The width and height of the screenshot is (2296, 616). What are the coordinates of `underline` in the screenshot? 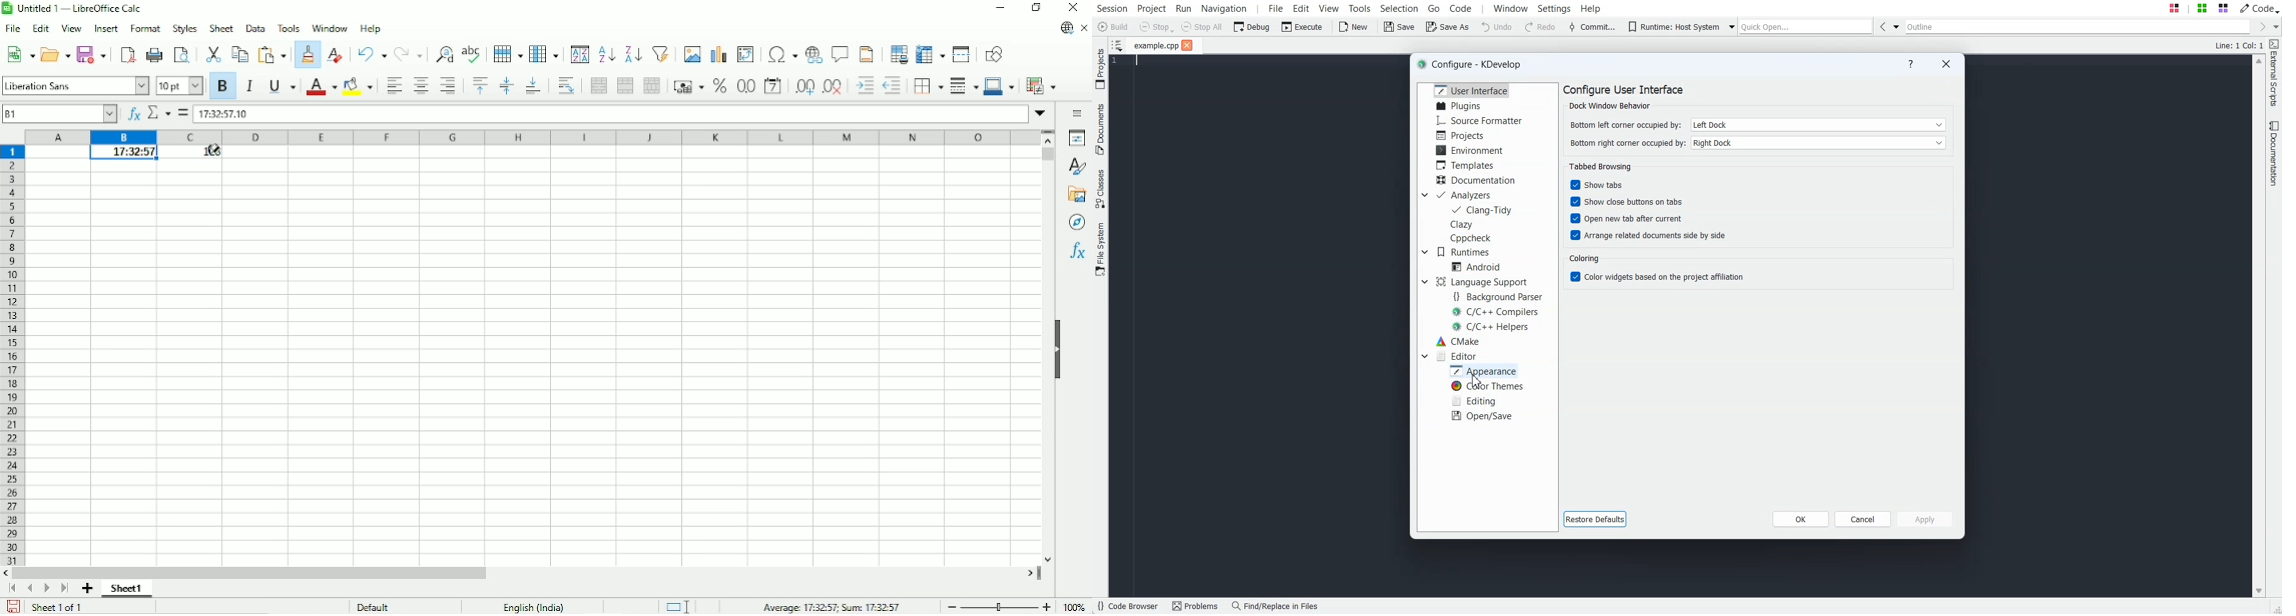 It's located at (281, 86).